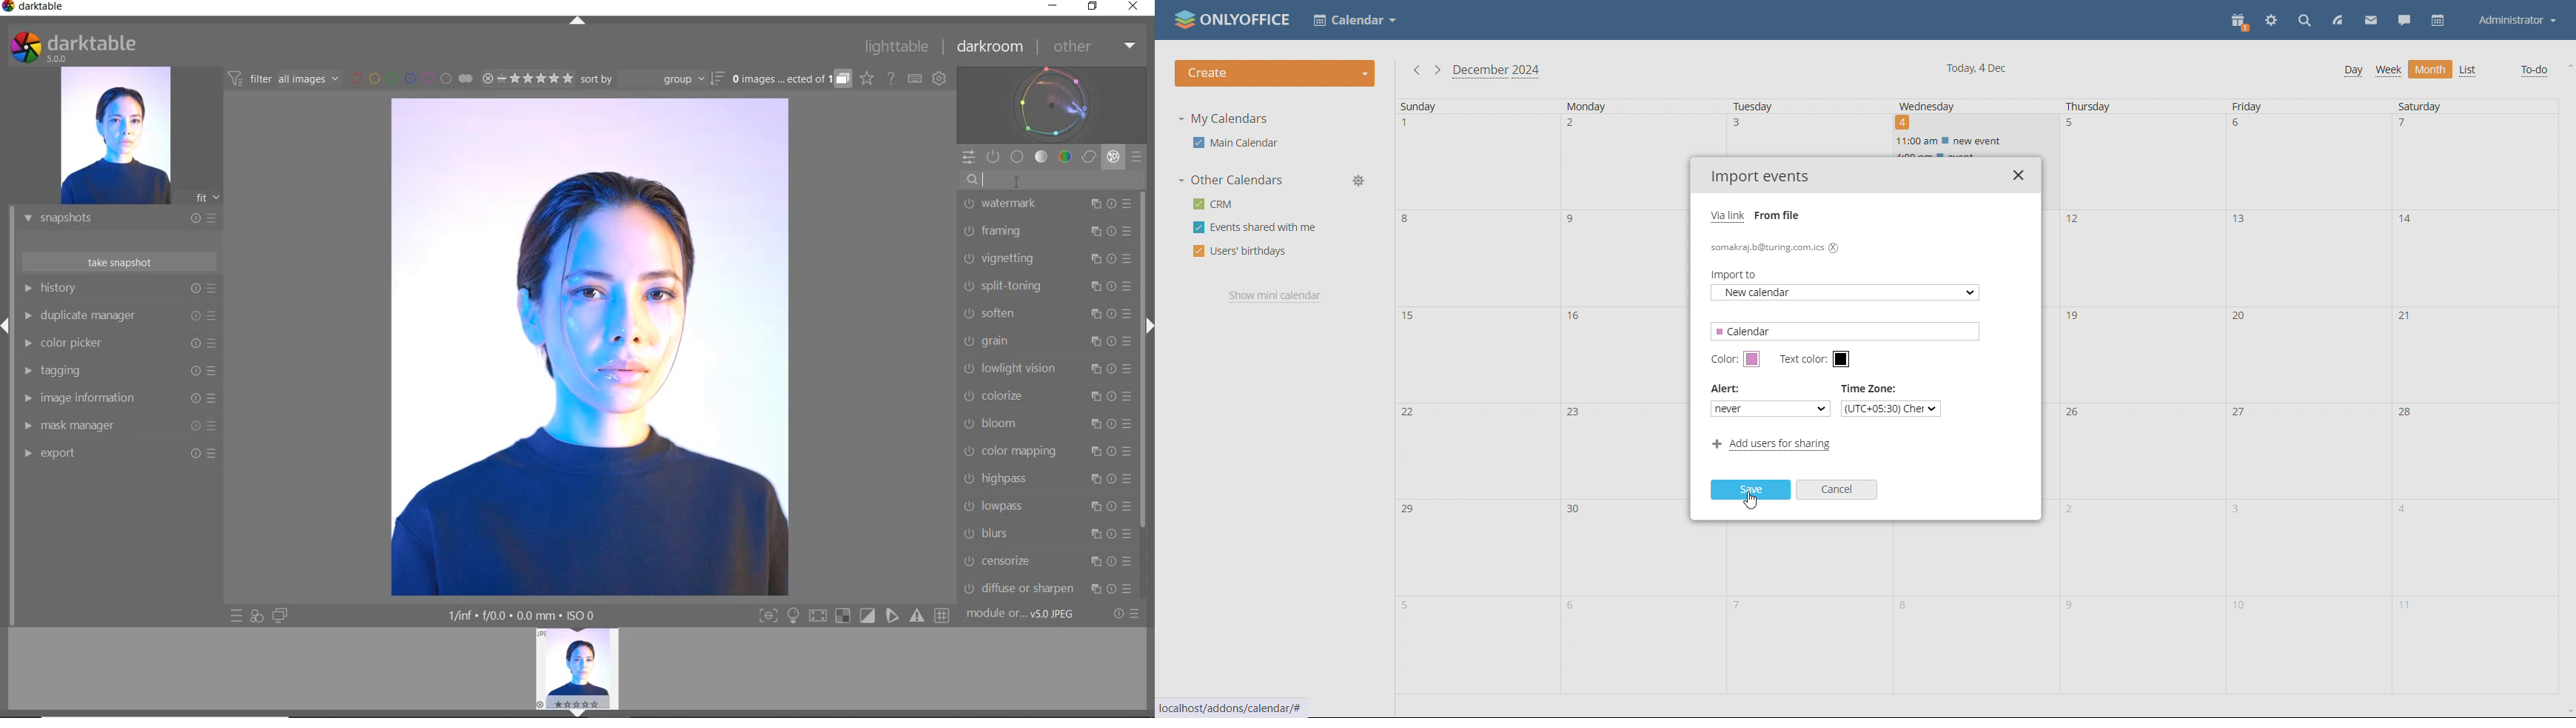 This screenshot has width=2576, height=728. I want to click on FILTER IMAGES BASED ON THEIR MODULE ORDER, so click(284, 81).